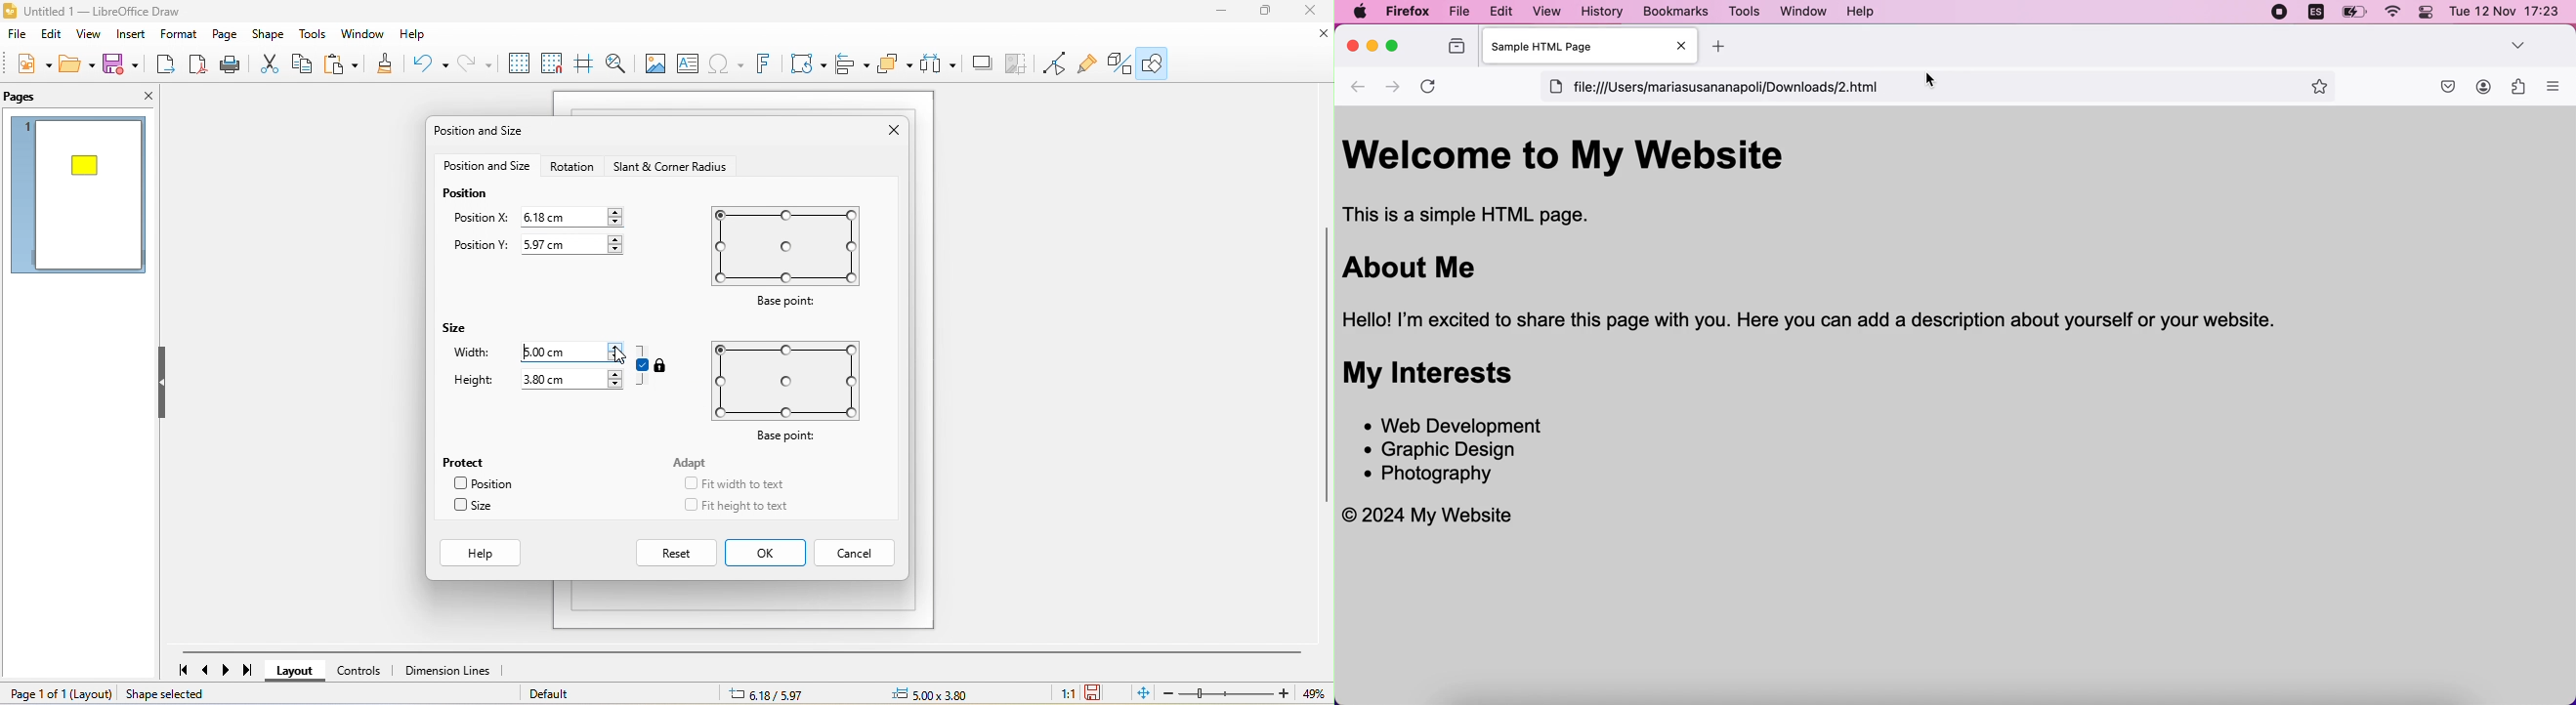 The width and height of the screenshot is (2576, 728). What do you see at coordinates (60, 694) in the screenshot?
I see `page 1 of 1` at bounding box center [60, 694].